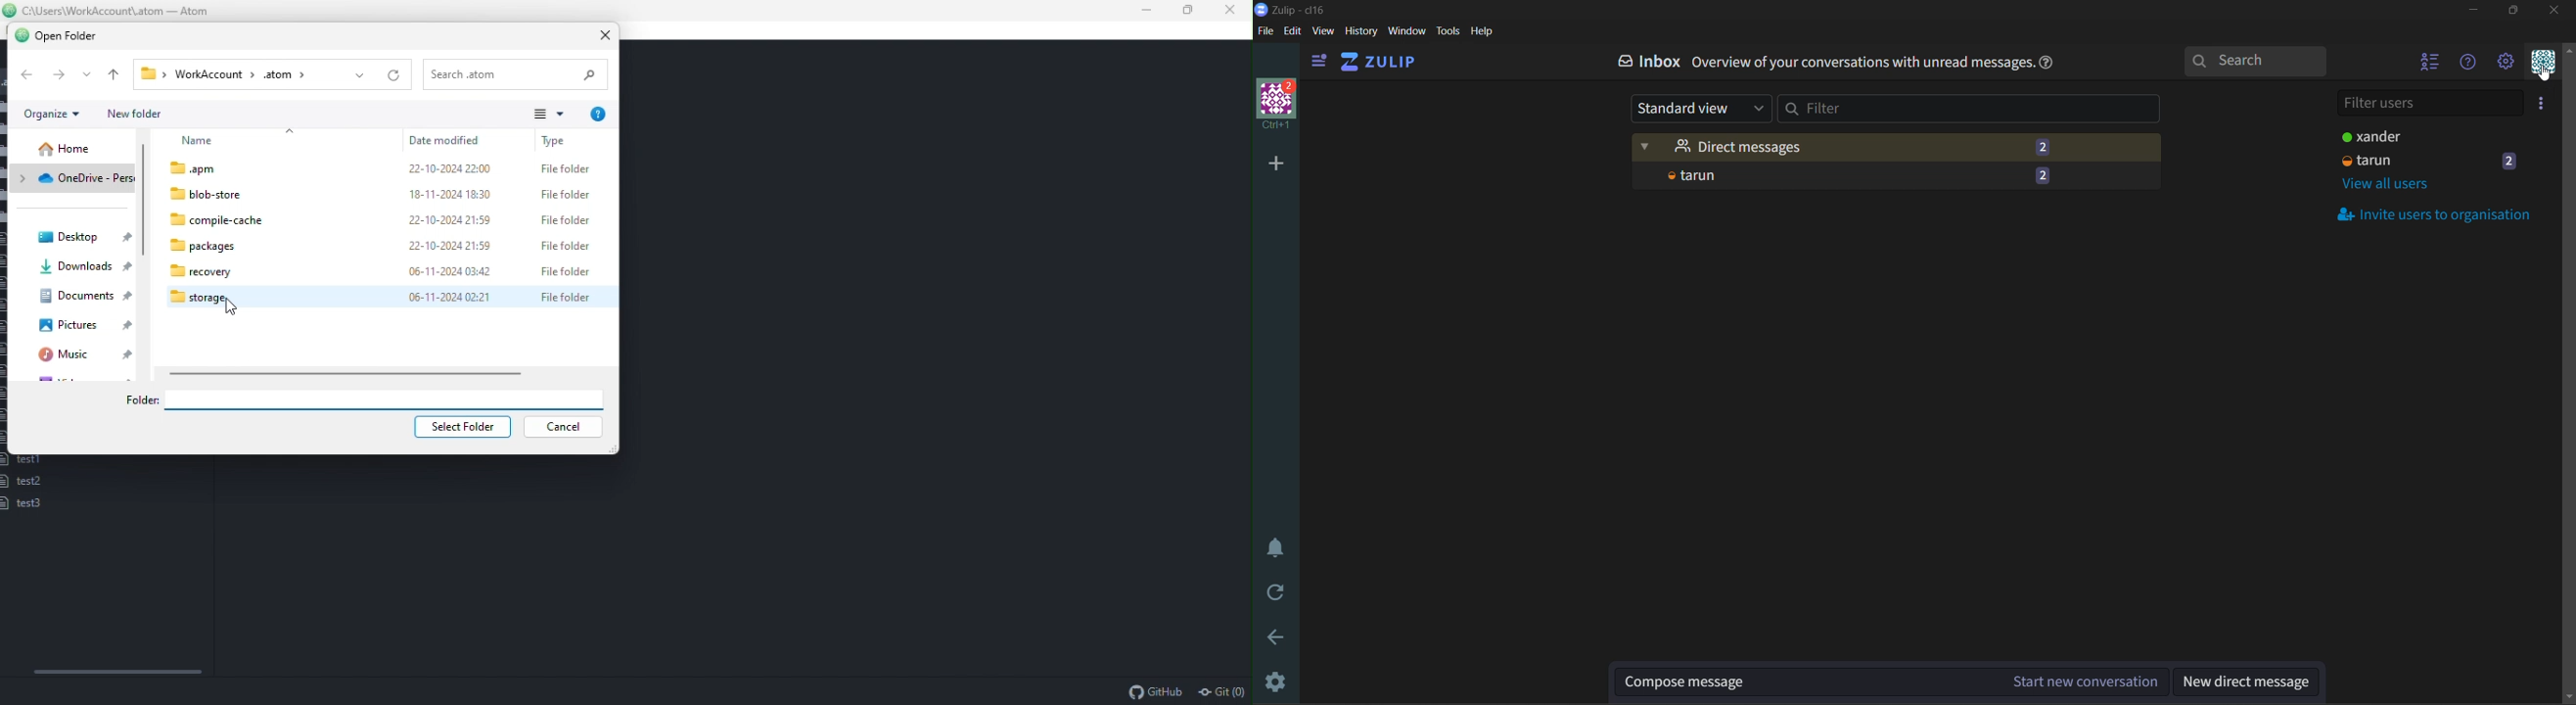 Image resolution: width=2576 pixels, height=728 pixels. Describe the element at coordinates (1483, 32) in the screenshot. I see `help` at that location.